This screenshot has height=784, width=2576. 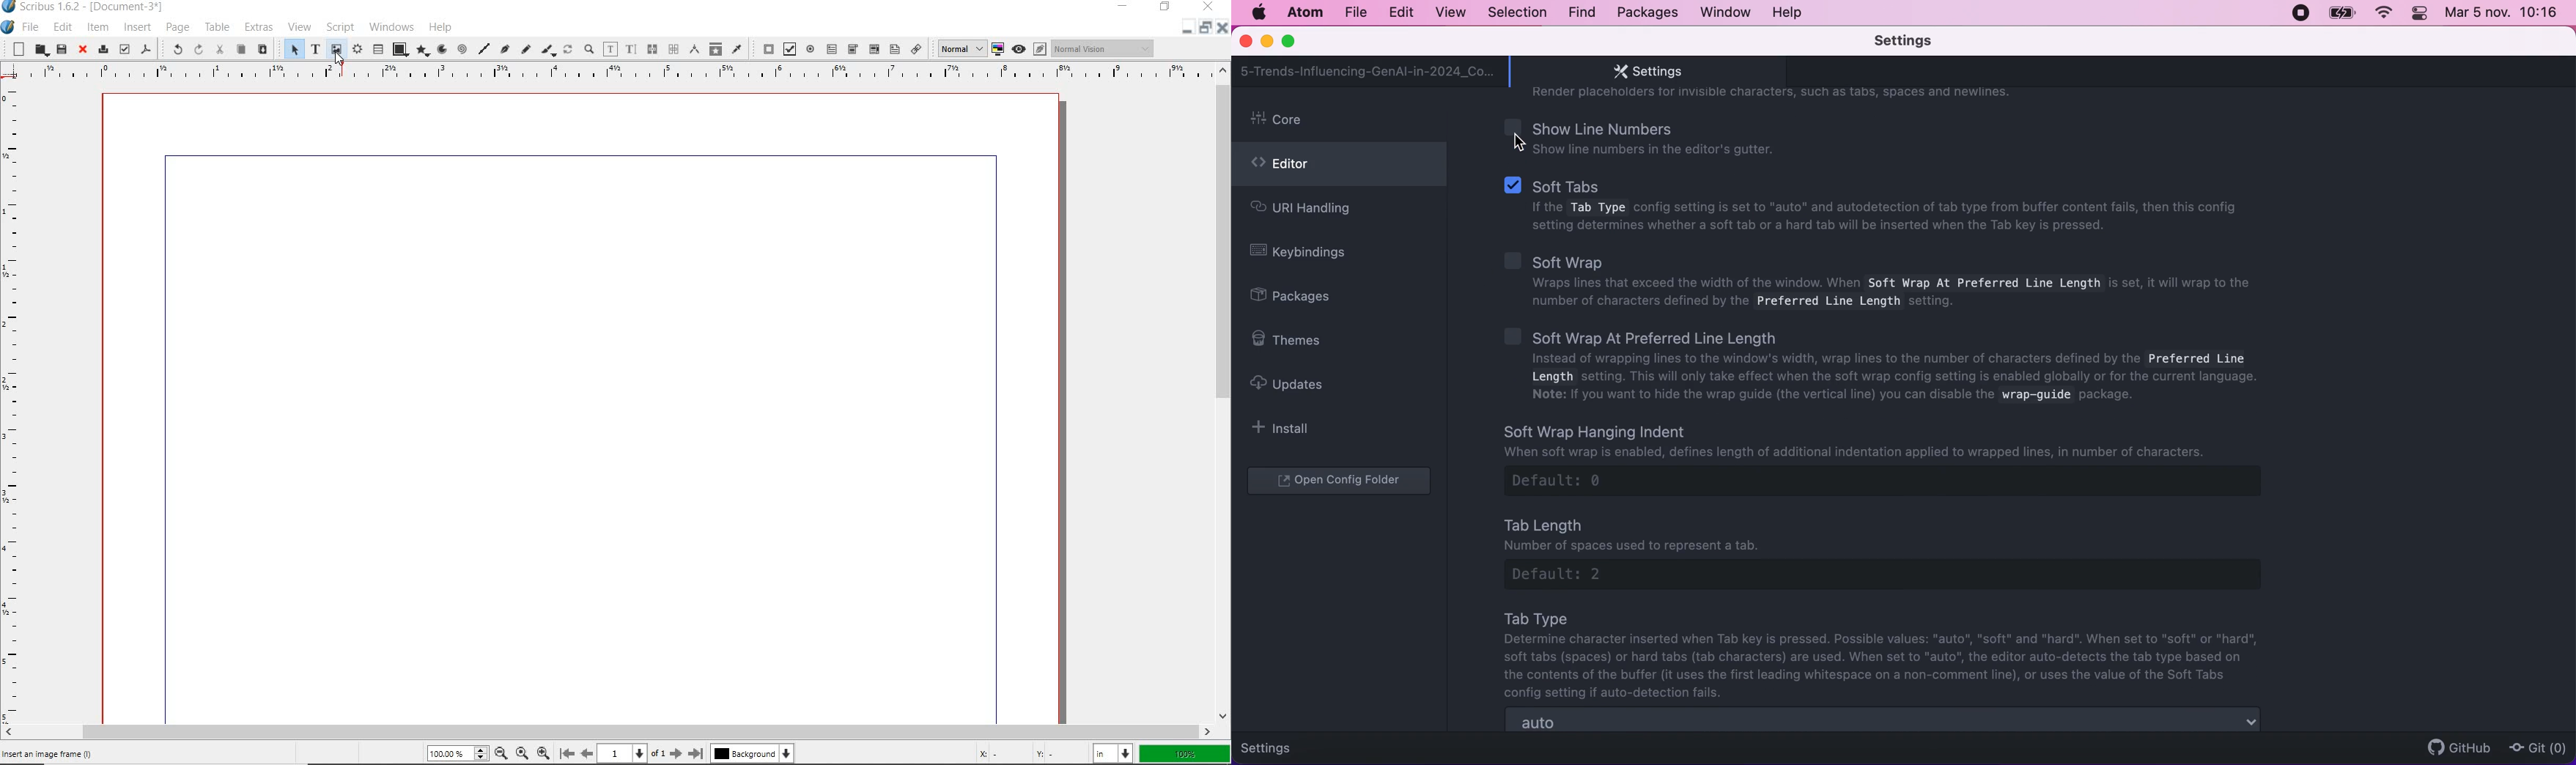 What do you see at coordinates (1304, 12) in the screenshot?
I see `atom` at bounding box center [1304, 12].